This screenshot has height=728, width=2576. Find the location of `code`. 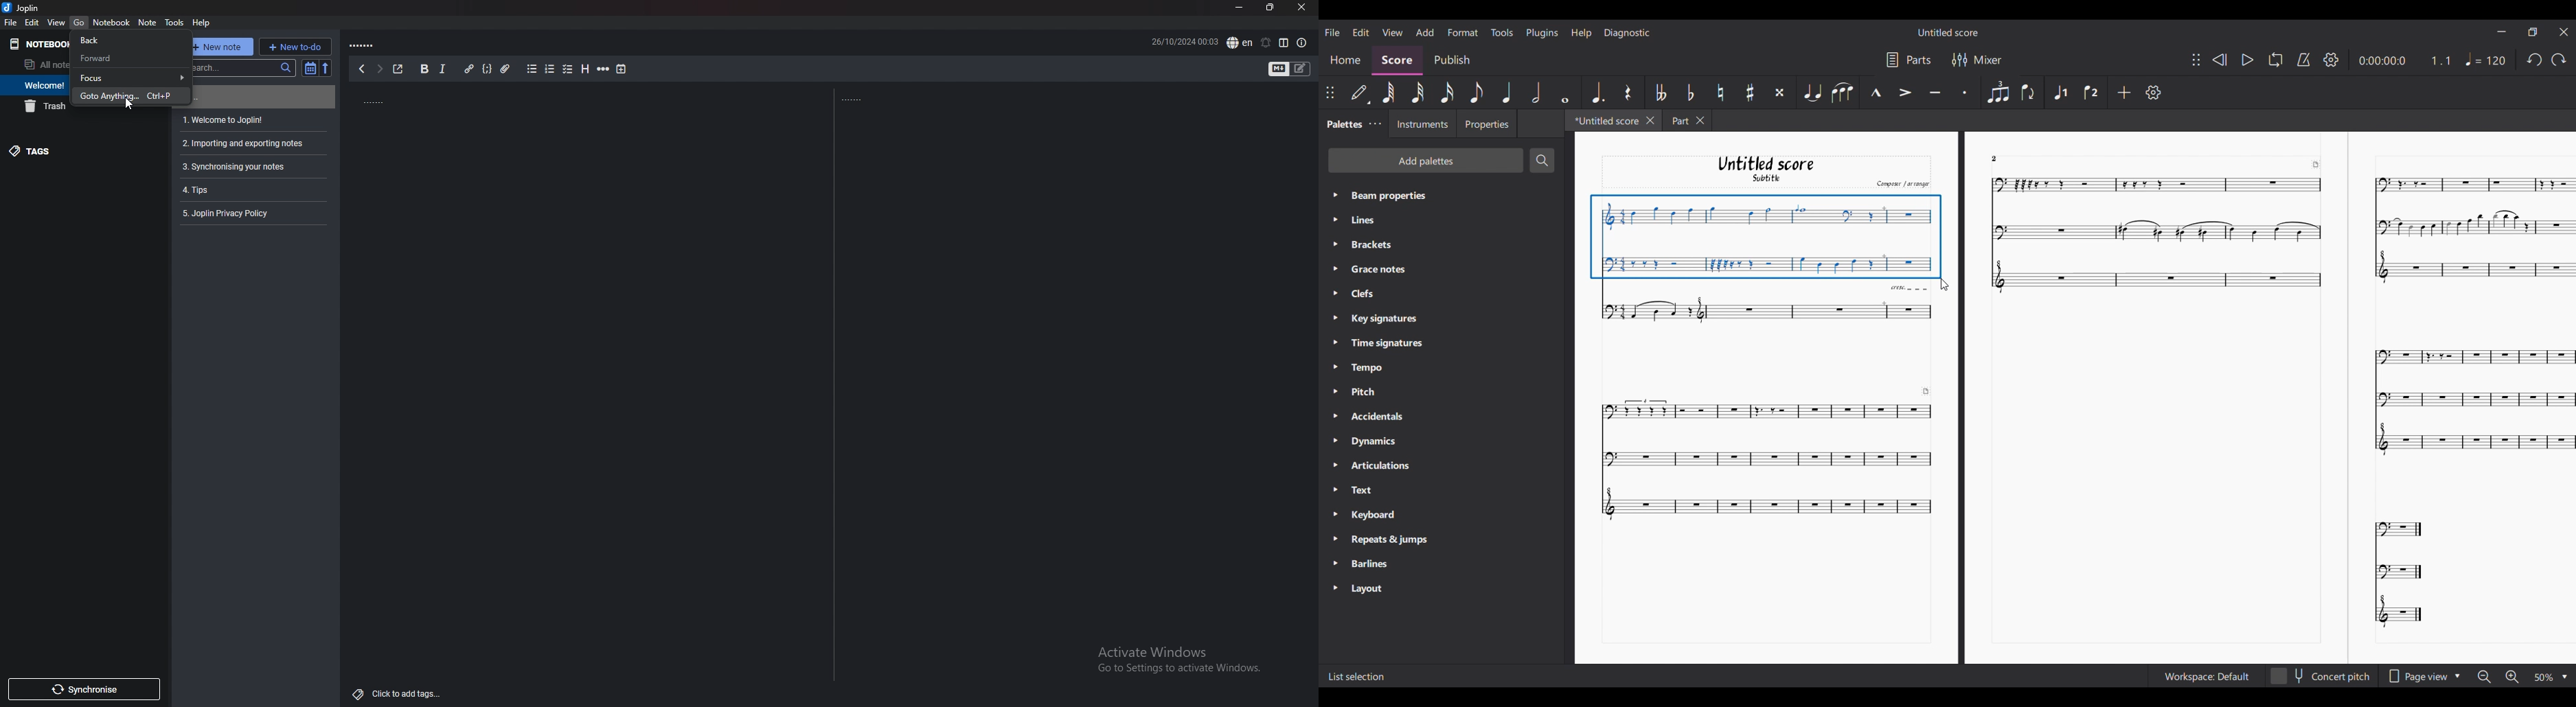

code is located at coordinates (487, 69).